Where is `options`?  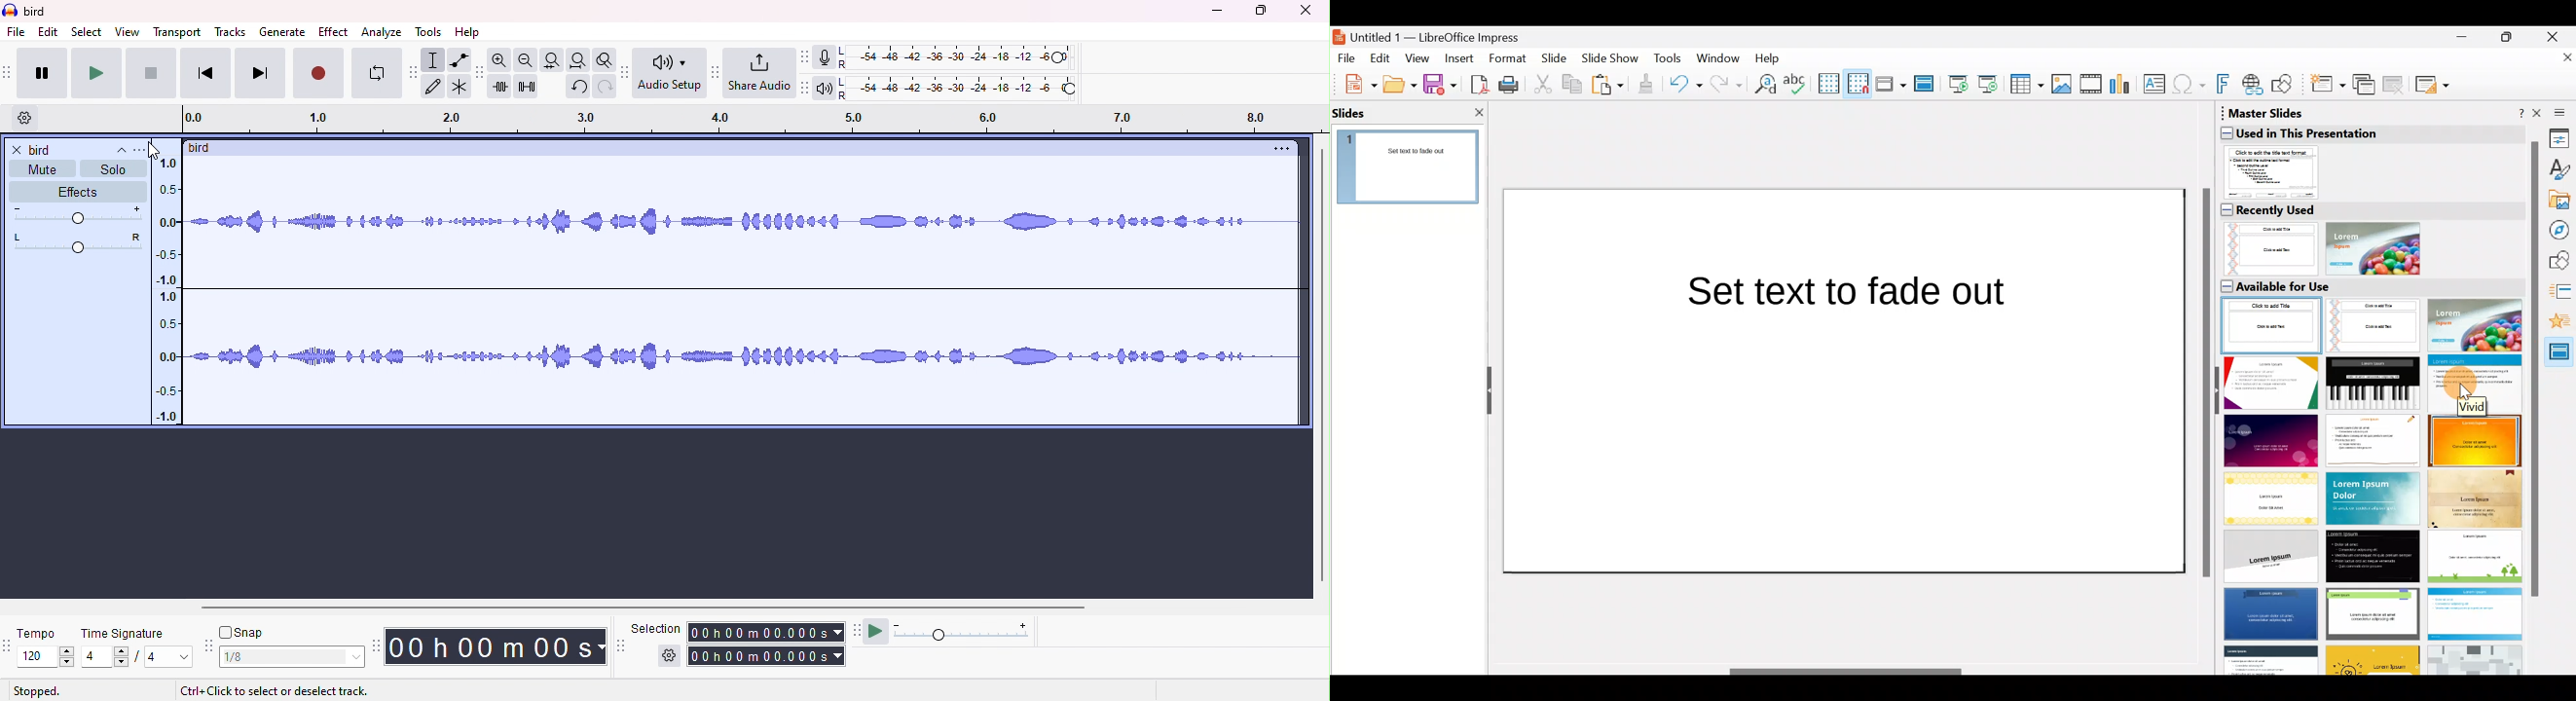
options is located at coordinates (139, 152).